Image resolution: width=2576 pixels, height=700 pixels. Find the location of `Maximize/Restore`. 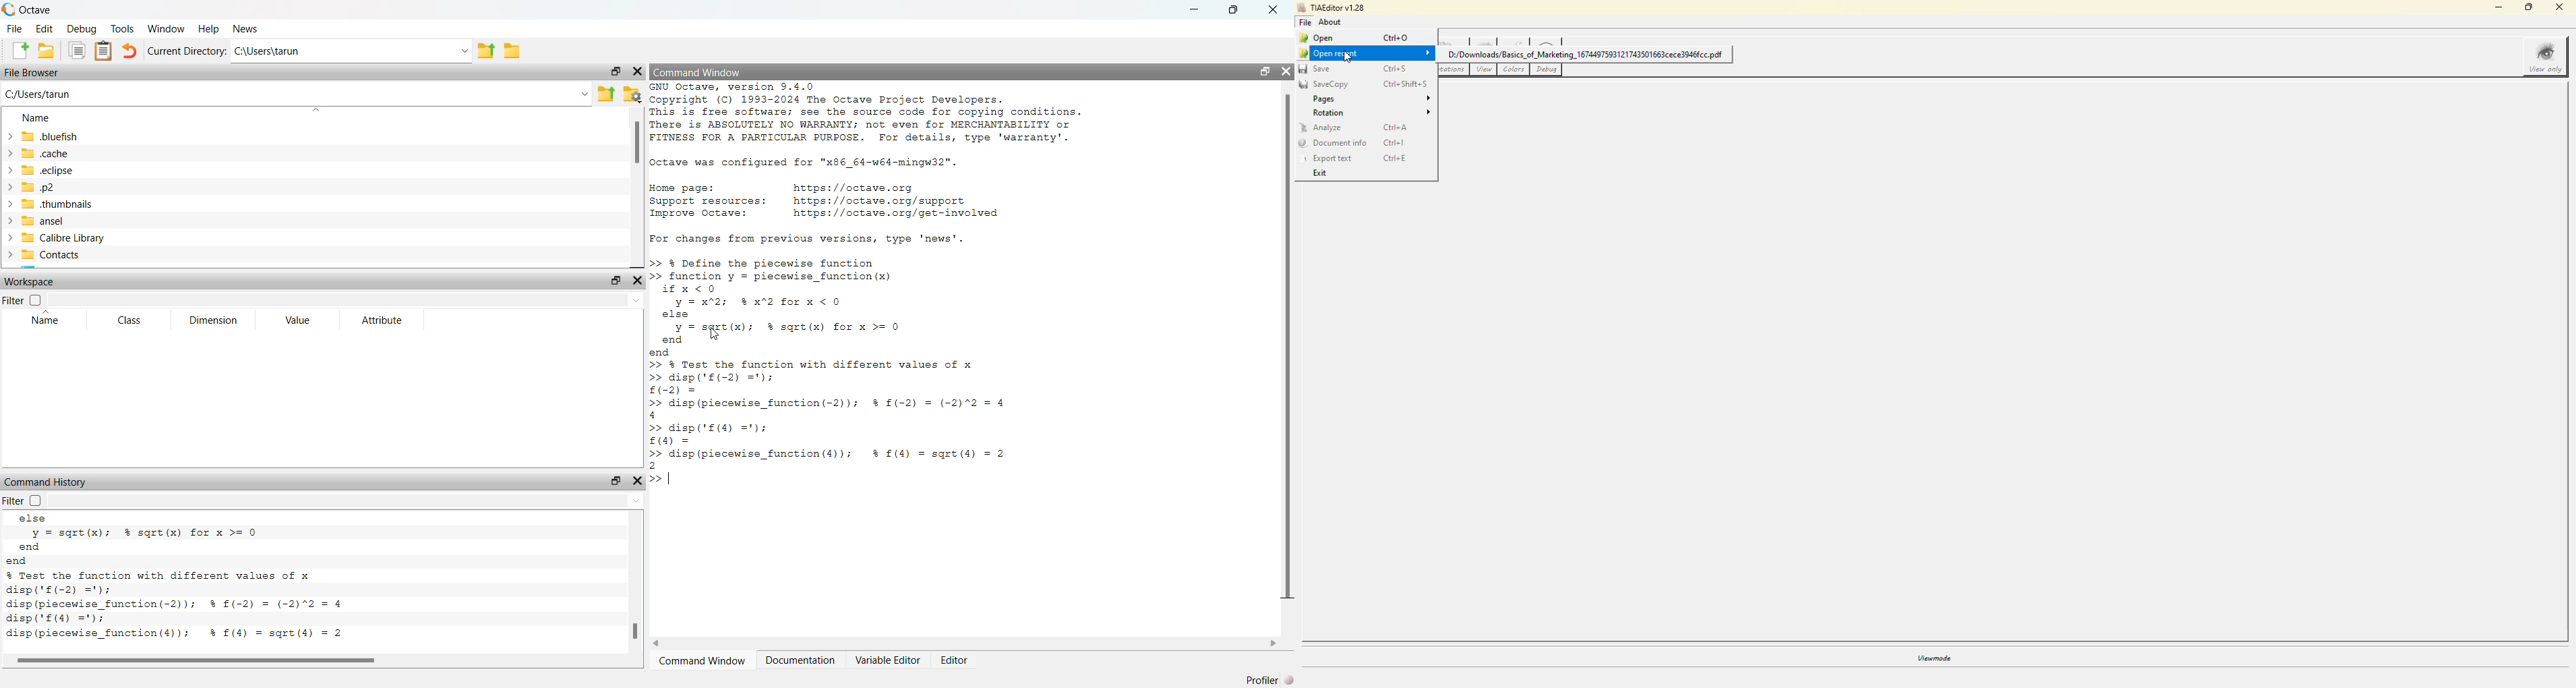

Maximize/Restore is located at coordinates (614, 281).